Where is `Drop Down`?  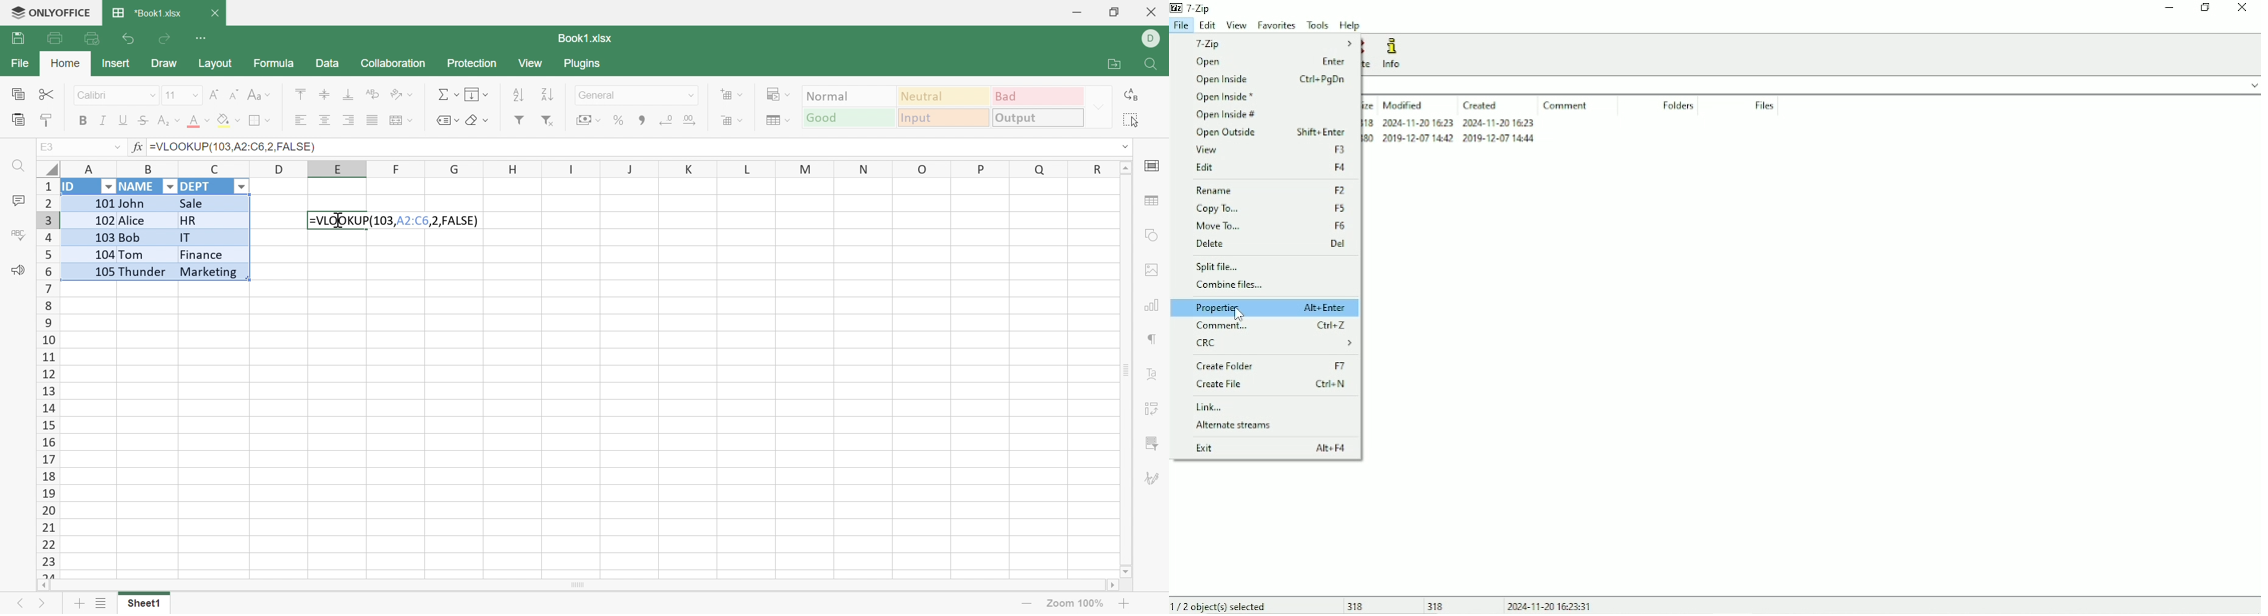 Drop Down is located at coordinates (690, 96).